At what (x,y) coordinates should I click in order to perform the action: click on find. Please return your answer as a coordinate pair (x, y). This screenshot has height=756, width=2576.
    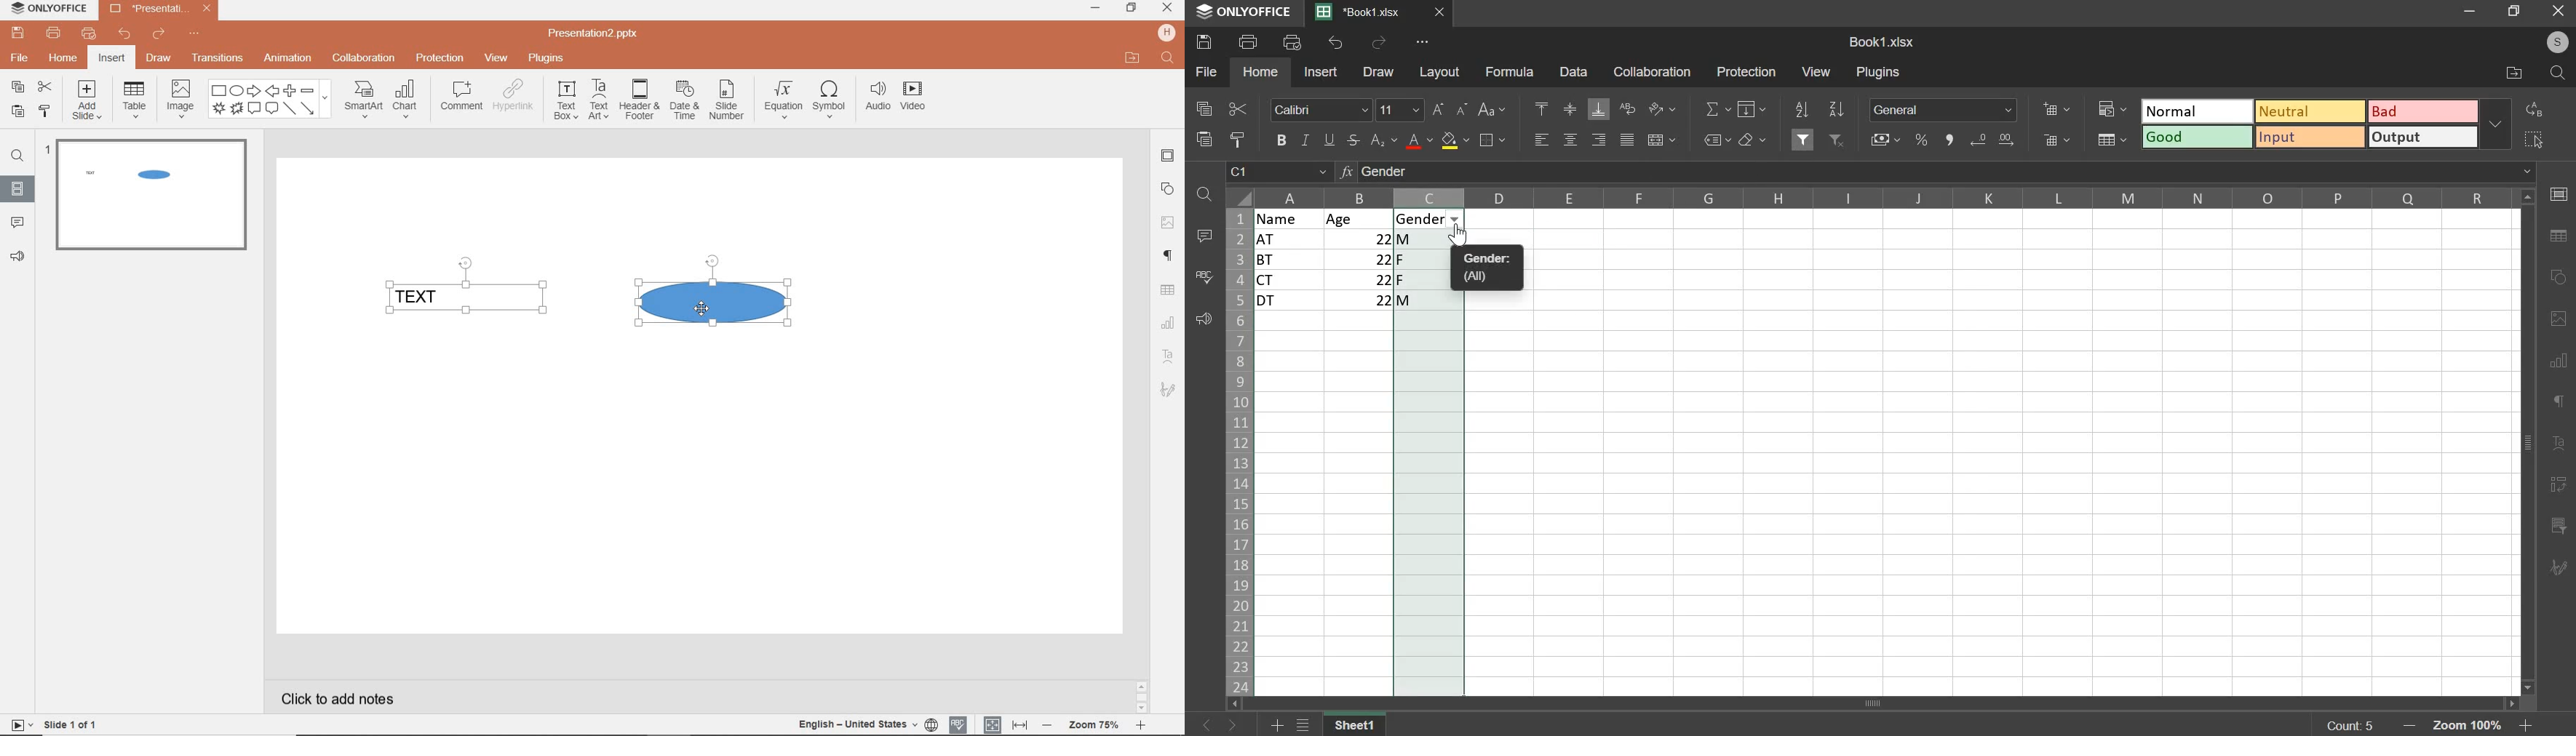
    Looking at the image, I should click on (1206, 195).